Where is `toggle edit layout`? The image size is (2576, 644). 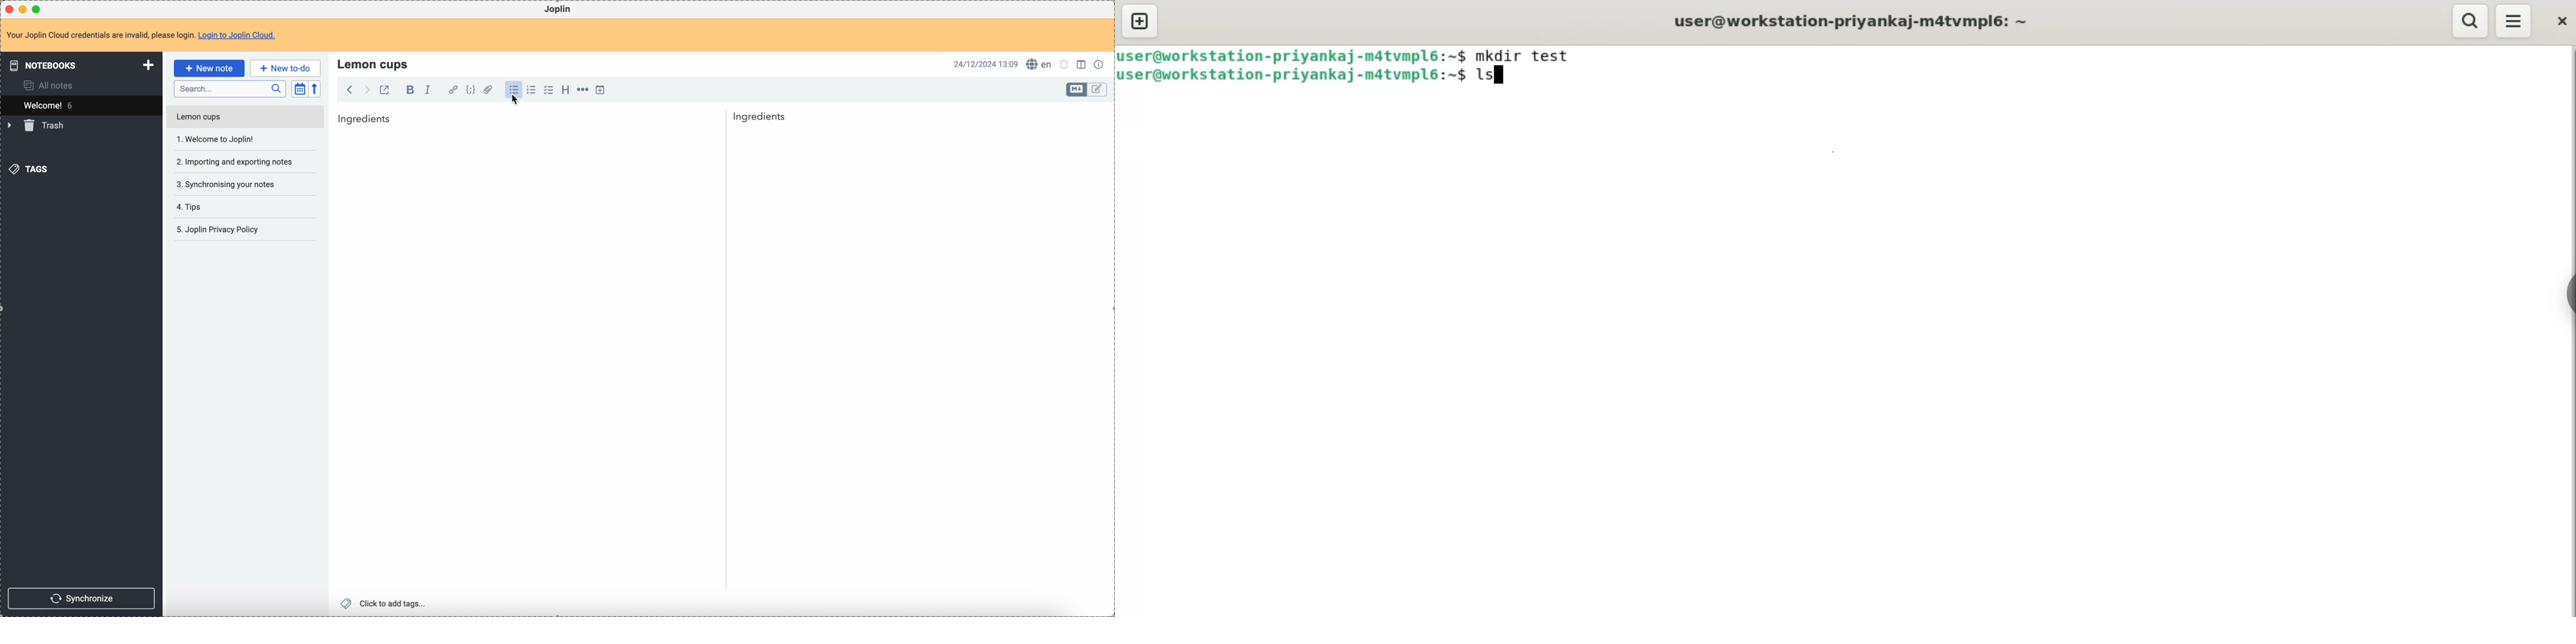
toggle edit layout is located at coordinates (1098, 90).